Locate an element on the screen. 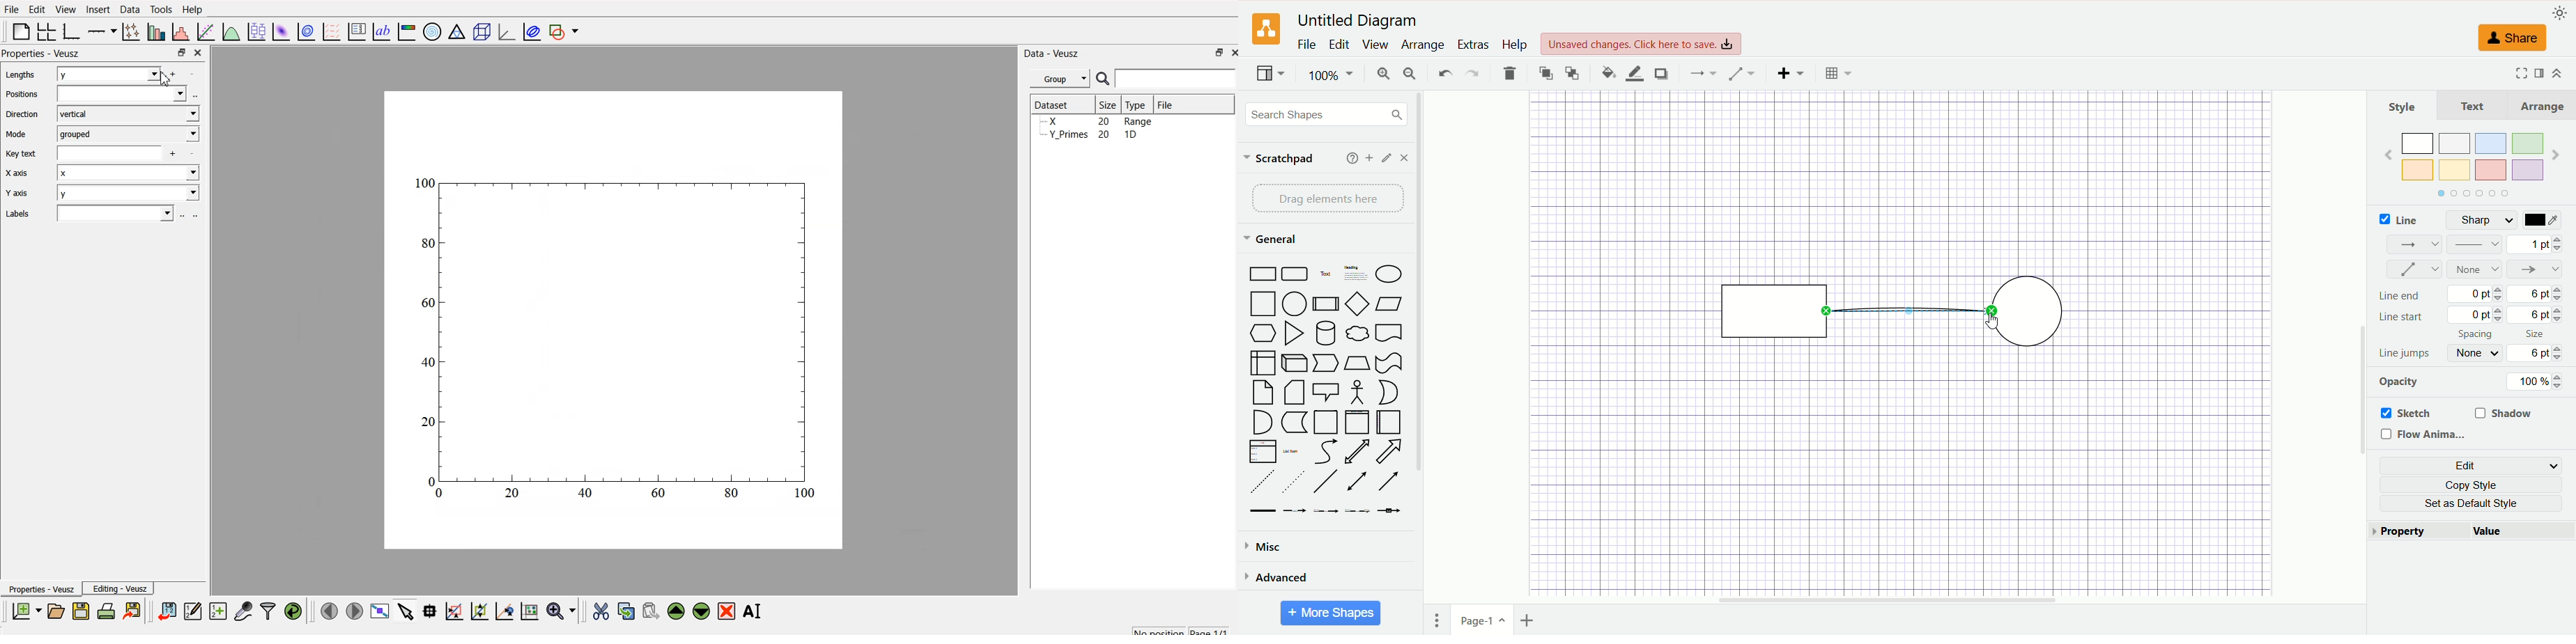 Image resolution: width=2576 pixels, height=644 pixels. fill color is located at coordinates (1606, 72).